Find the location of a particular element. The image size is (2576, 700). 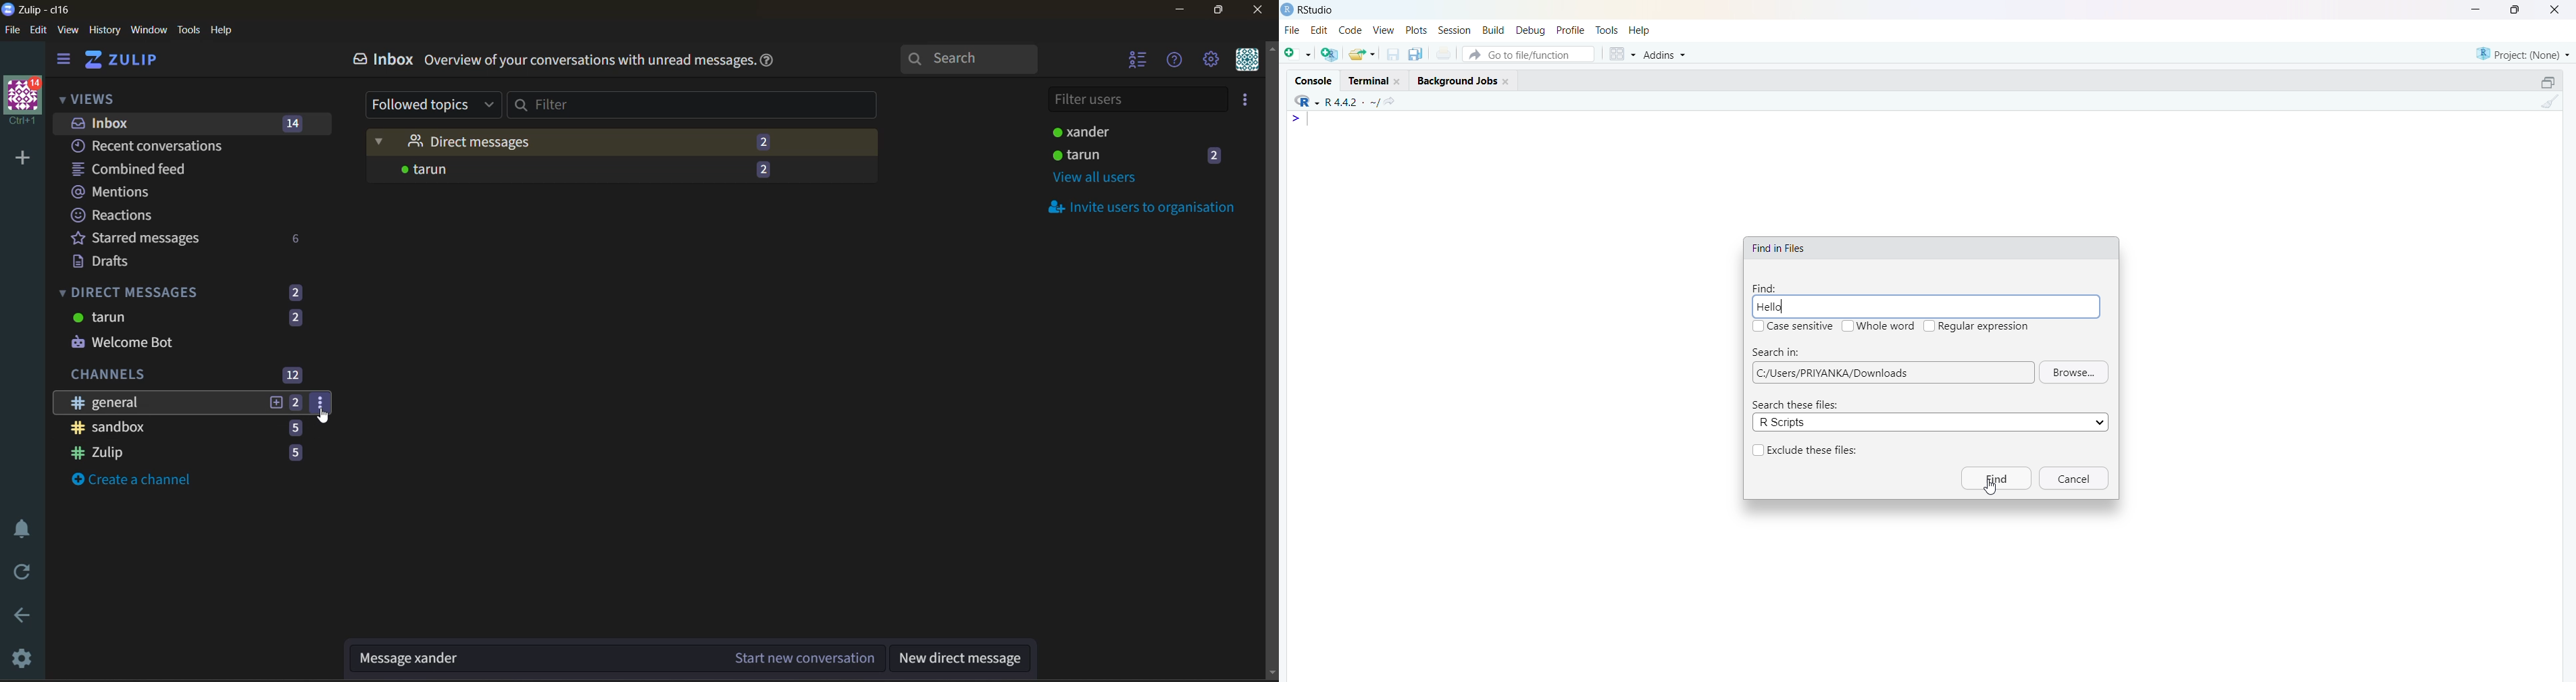

show left side bar is located at coordinates (61, 61).